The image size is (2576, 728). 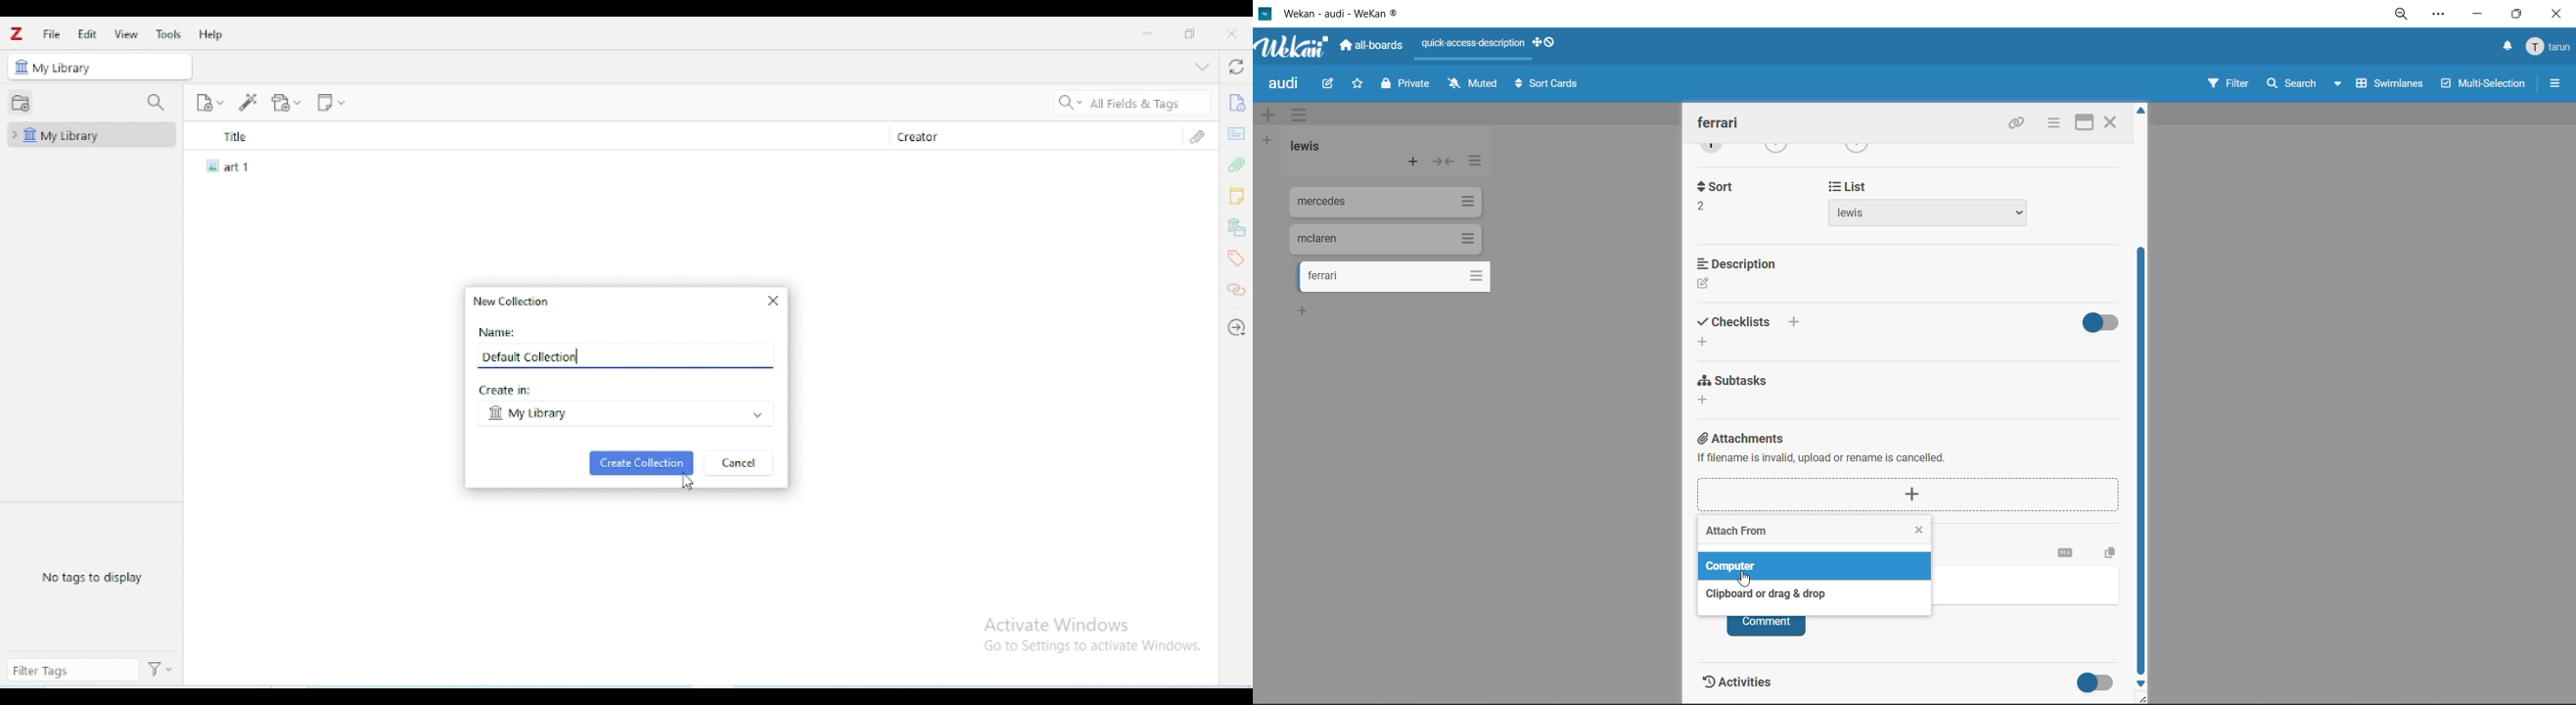 What do you see at coordinates (2066, 553) in the screenshot?
I see `markdown` at bounding box center [2066, 553].